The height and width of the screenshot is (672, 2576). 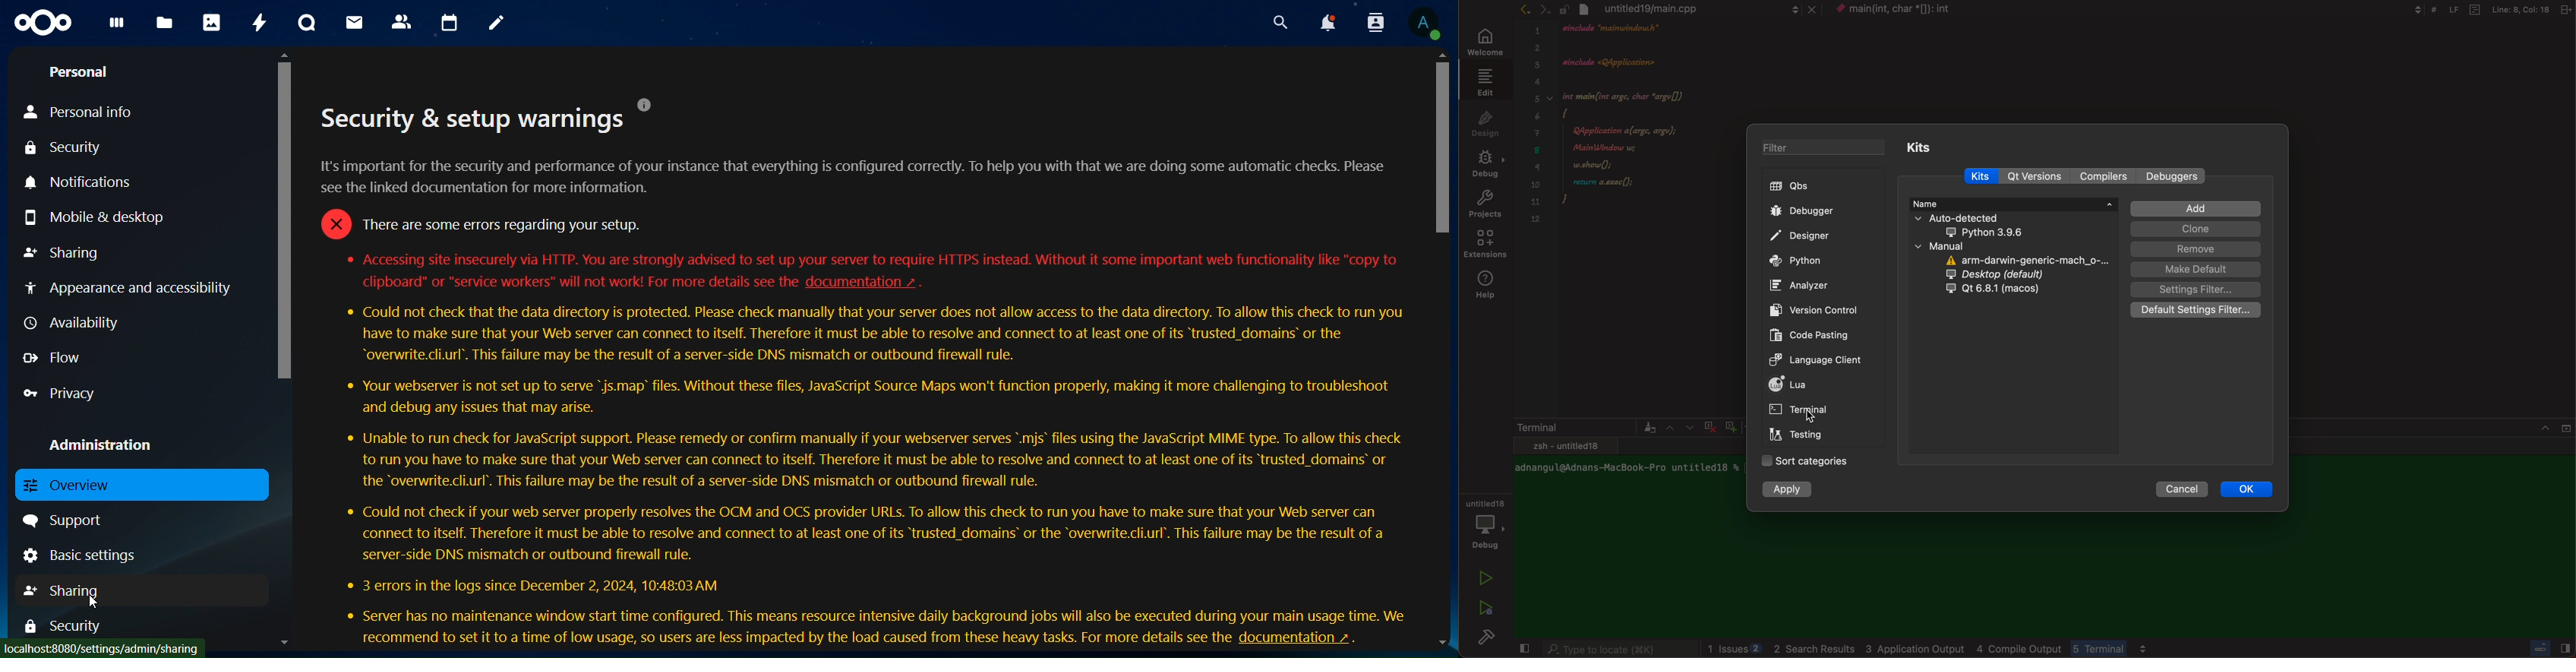 I want to click on setting filter, so click(x=2195, y=289).